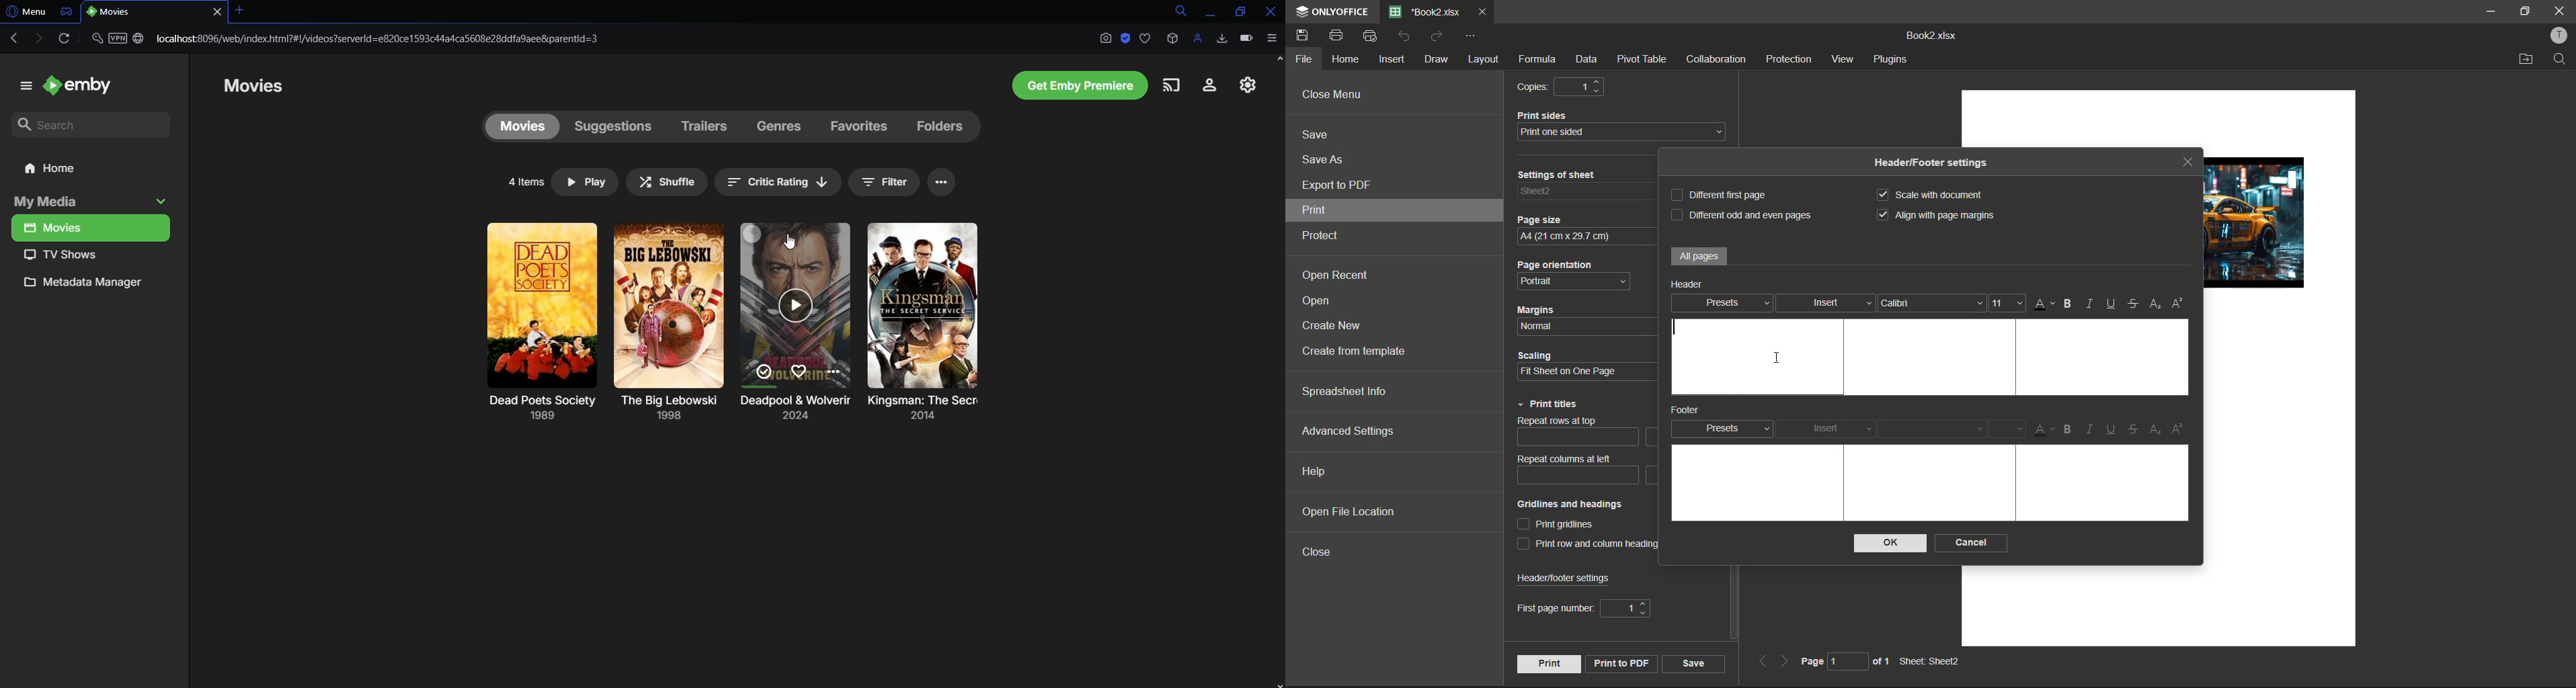 This screenshot has height=700, width=2576. I want to click on formula, so click(1536, 60).